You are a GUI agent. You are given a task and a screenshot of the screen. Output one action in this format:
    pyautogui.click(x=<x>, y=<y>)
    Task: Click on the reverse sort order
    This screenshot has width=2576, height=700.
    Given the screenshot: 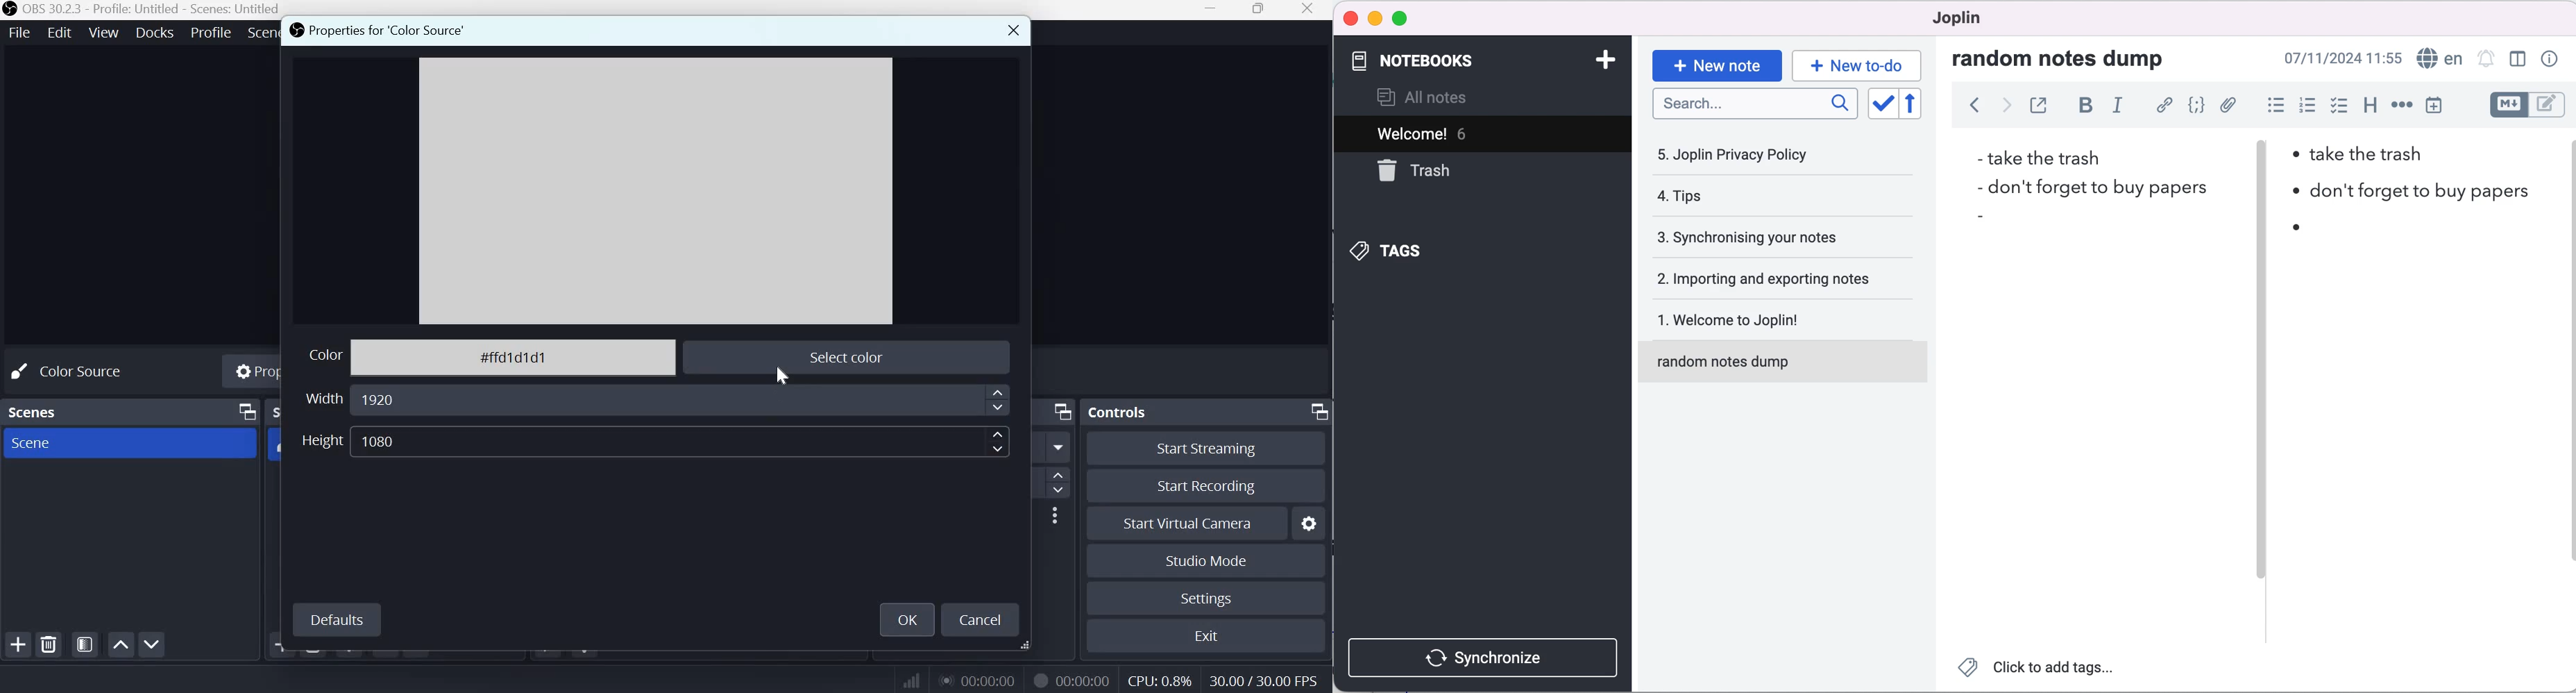 What is the action you would take?
    pyautogui.click(x=1921, y=104)
    